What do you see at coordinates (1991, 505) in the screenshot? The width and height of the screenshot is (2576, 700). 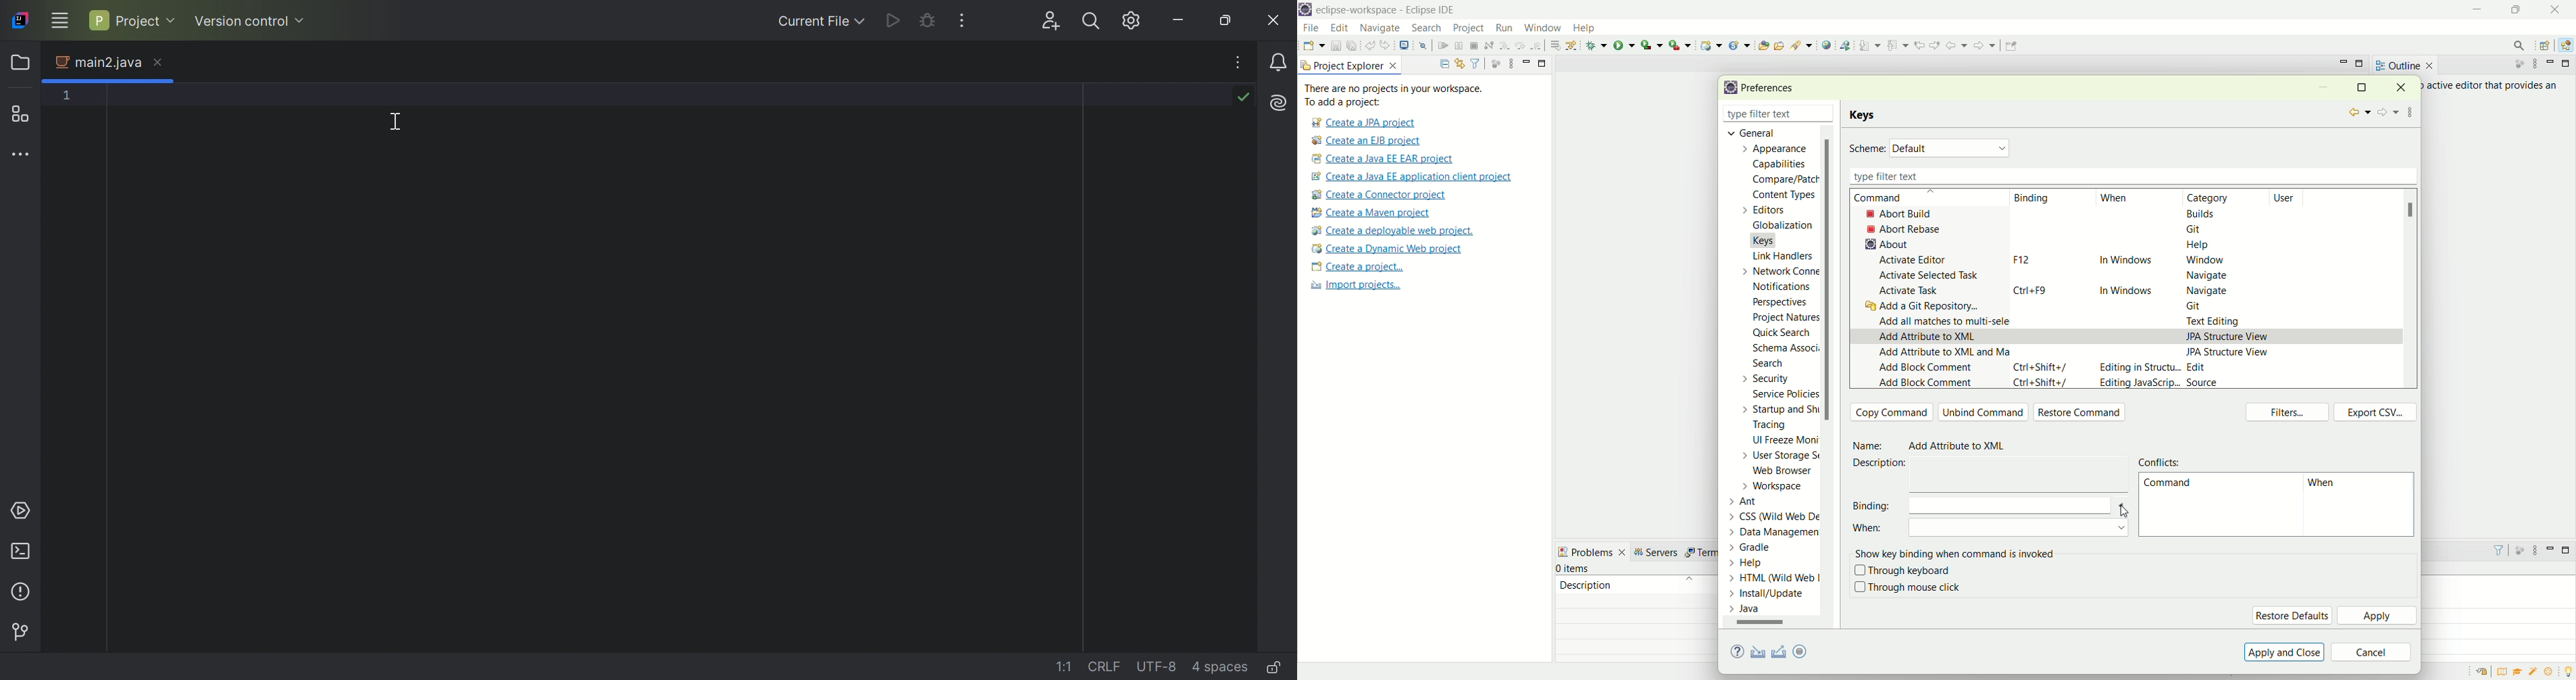 I see `binding` at bounding box center [1991, 505].